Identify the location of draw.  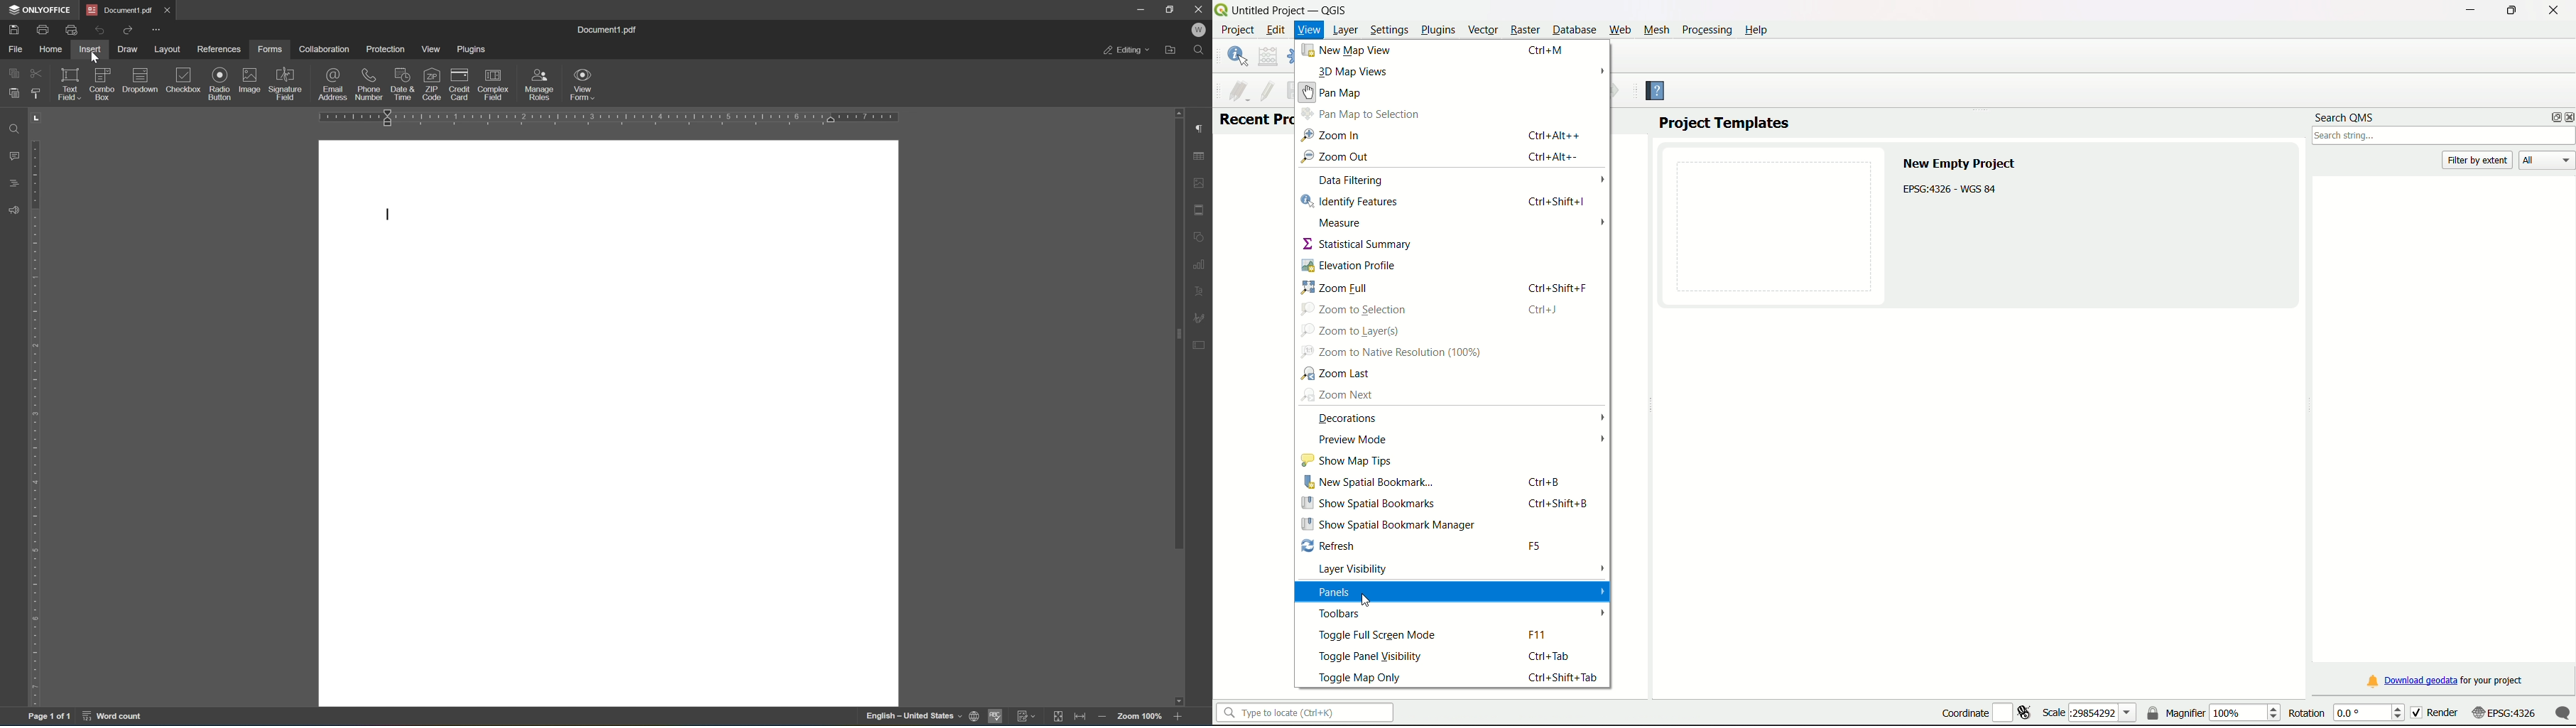
(132, 49).